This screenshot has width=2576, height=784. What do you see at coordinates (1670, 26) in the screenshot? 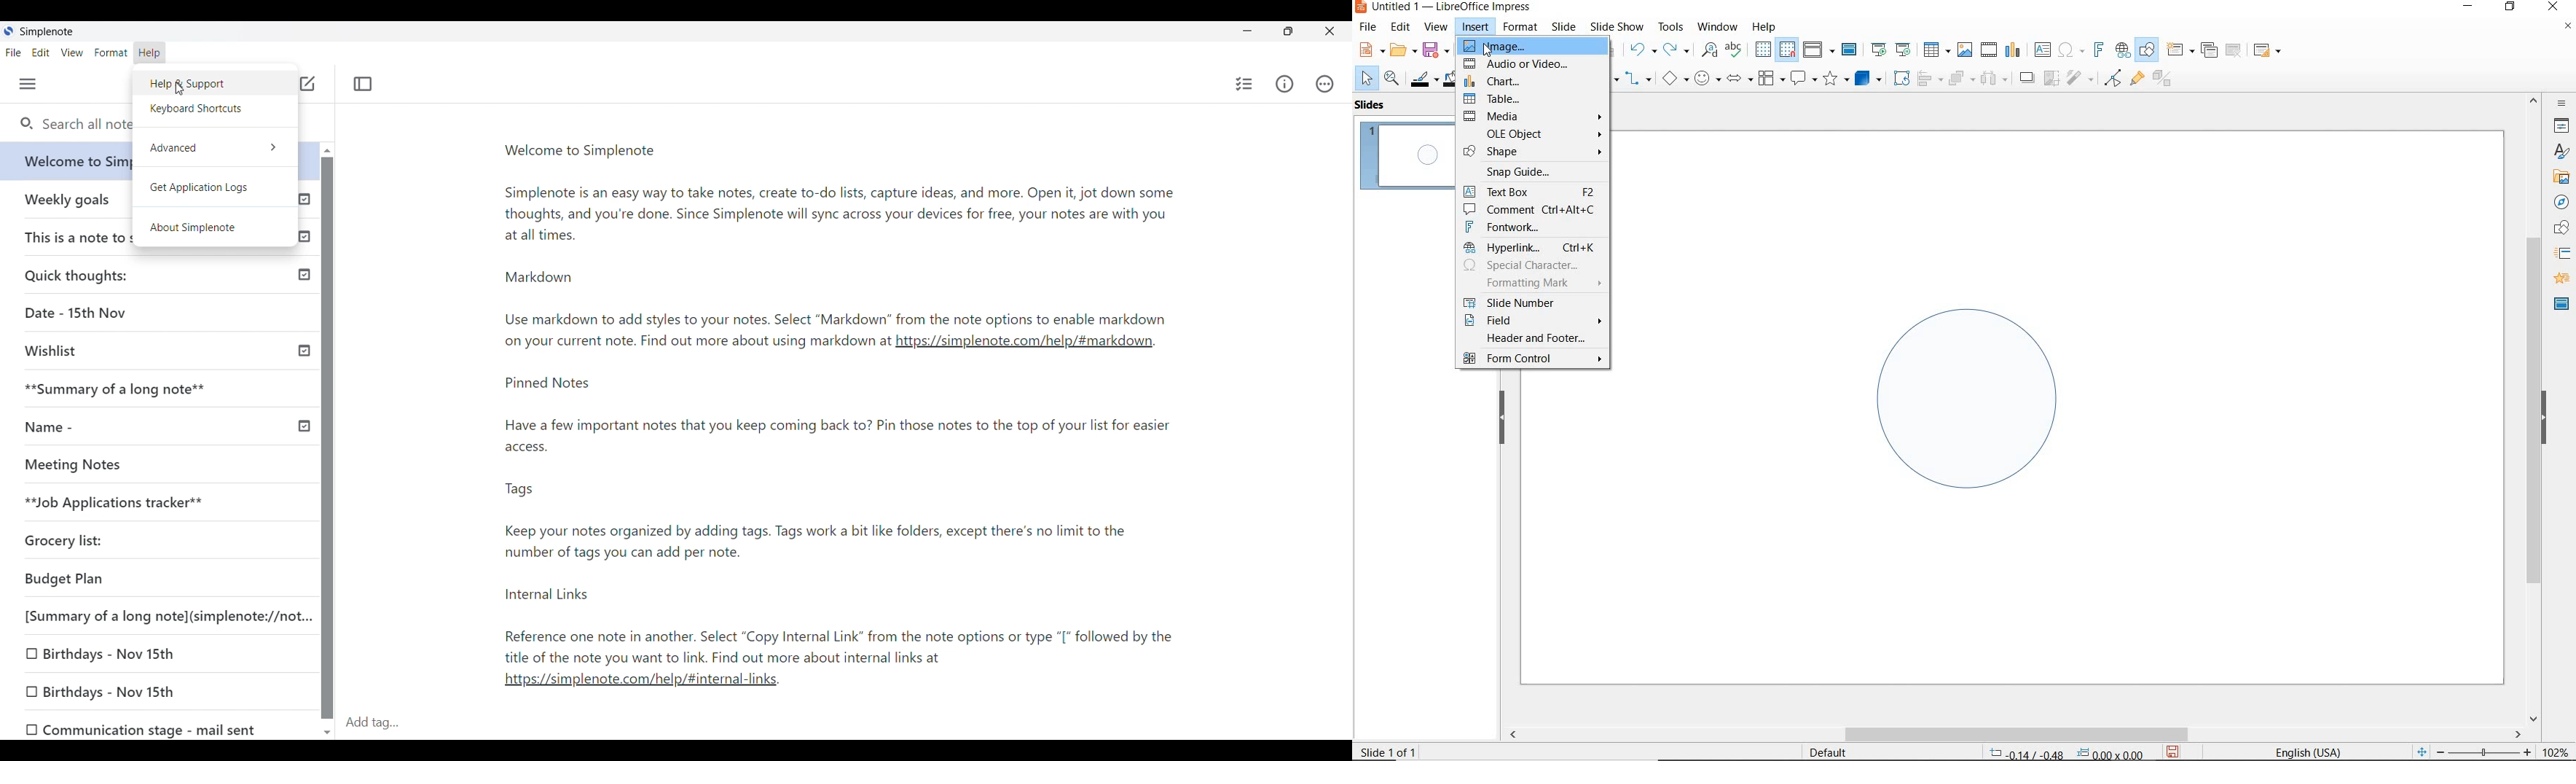
I see `tools` at bounding box center [1670, 26].